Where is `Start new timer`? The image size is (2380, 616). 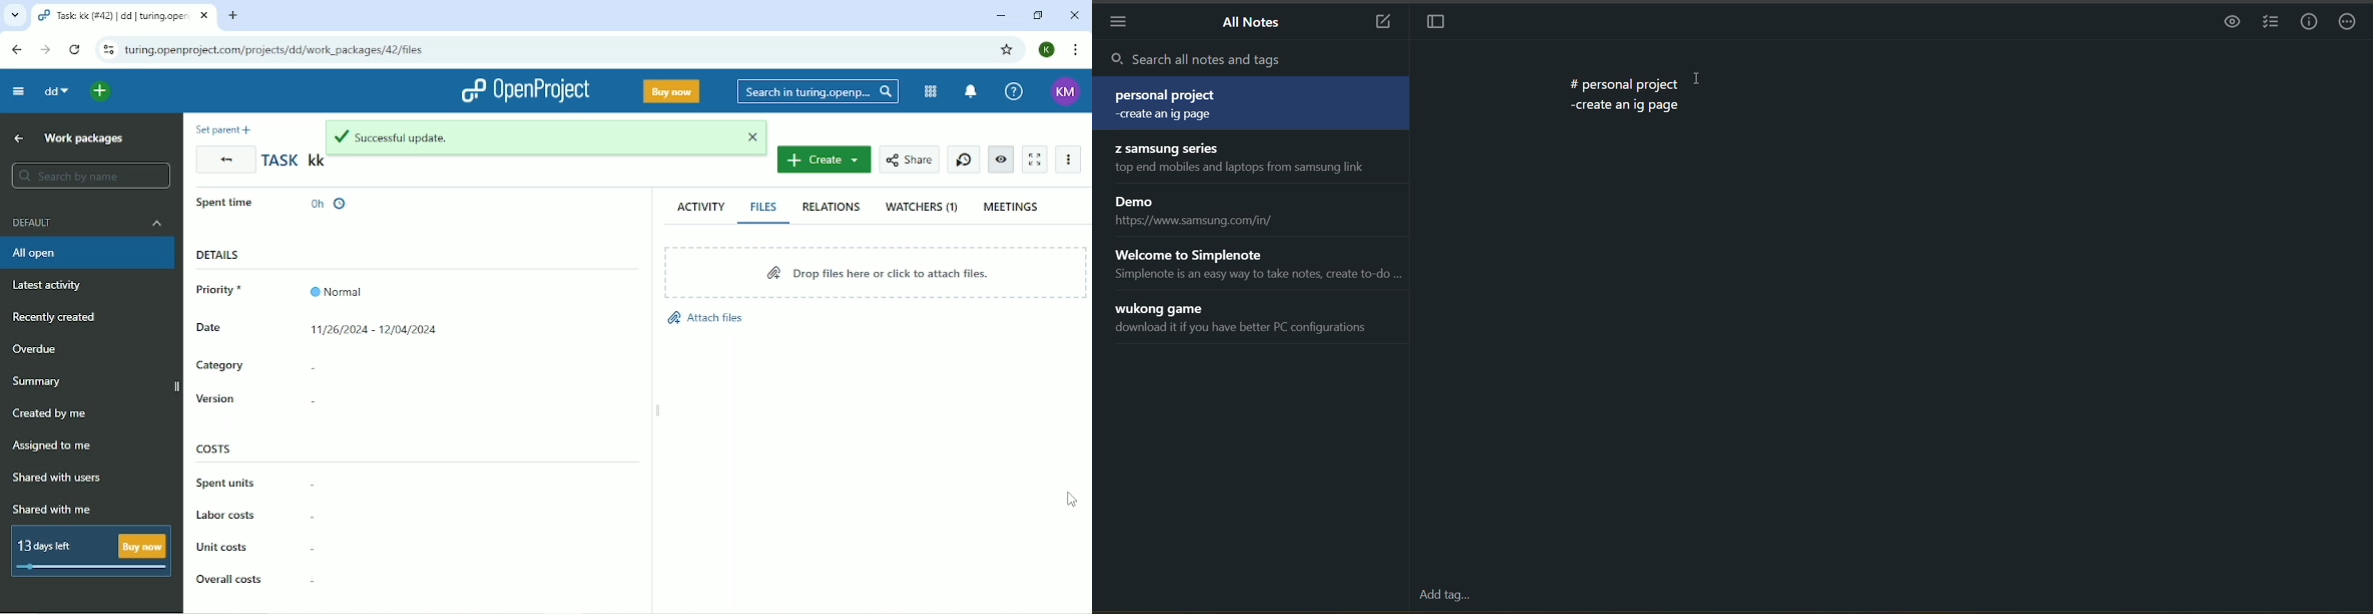
Start new timer is located at coordinates (962, 159).